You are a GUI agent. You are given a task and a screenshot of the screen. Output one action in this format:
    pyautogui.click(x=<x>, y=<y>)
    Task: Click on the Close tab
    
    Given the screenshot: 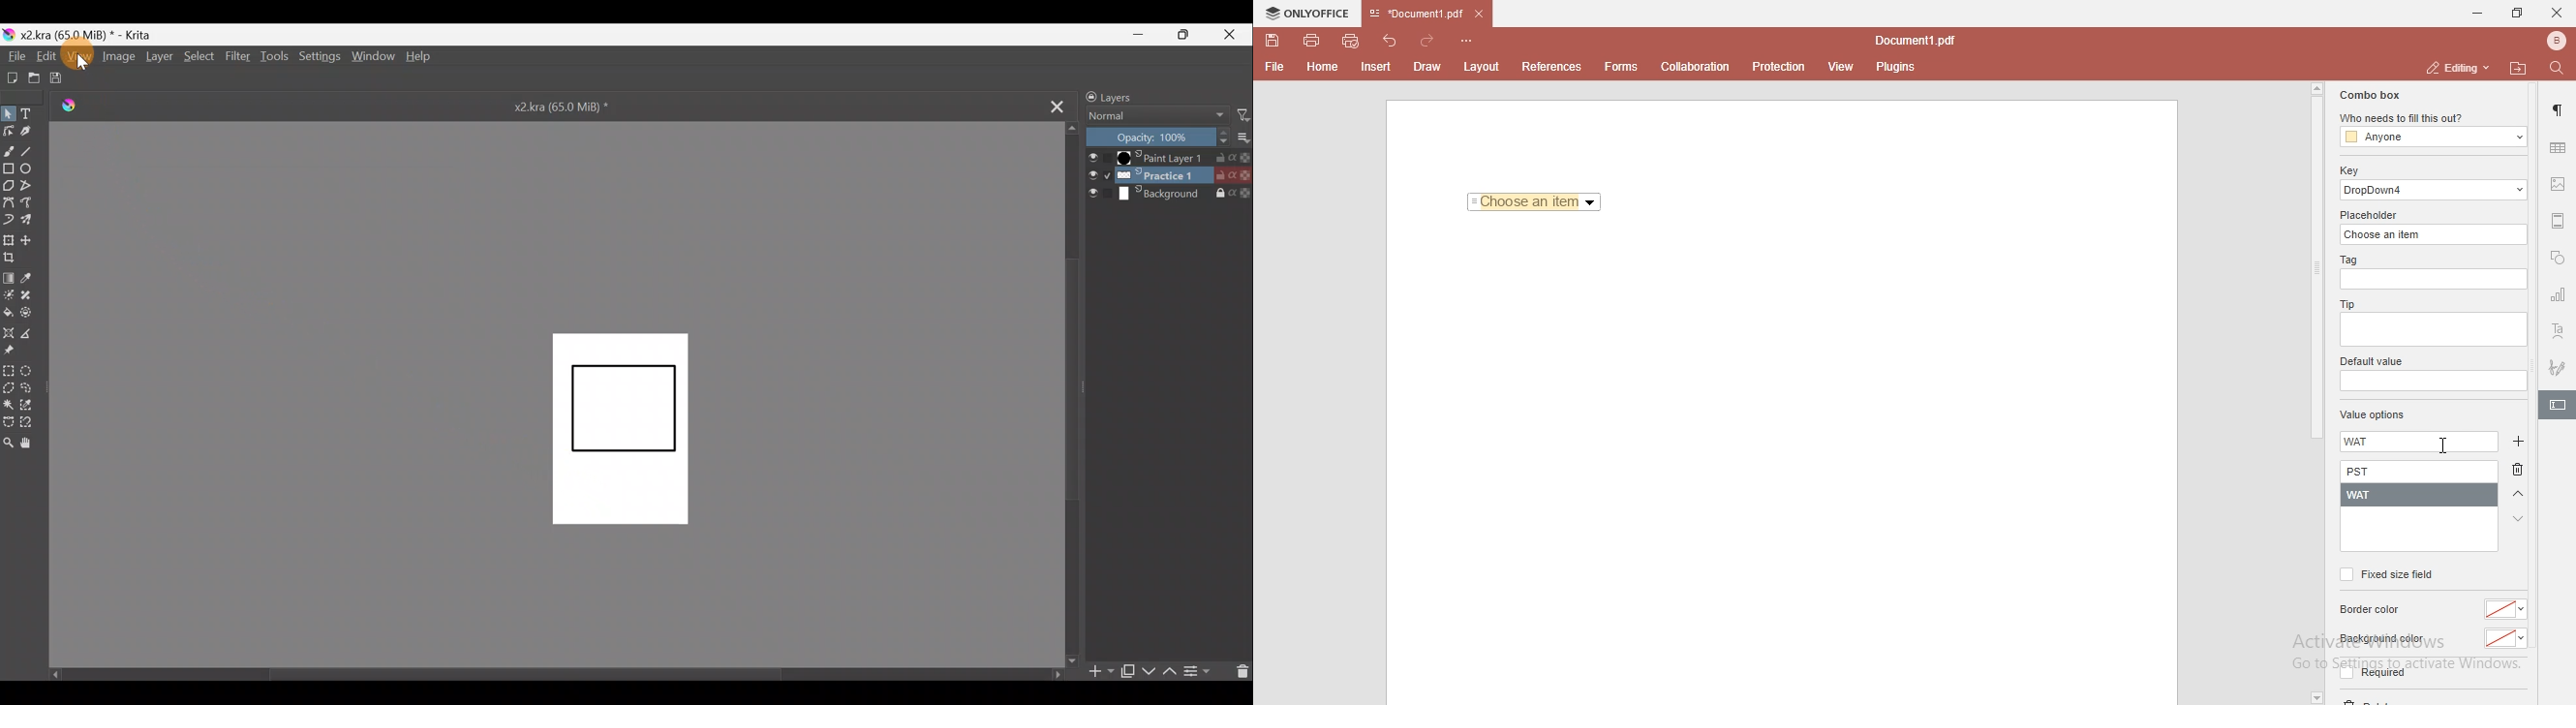 What is the action you would take?
    pyautogui.click(x=1055, y=105)
    